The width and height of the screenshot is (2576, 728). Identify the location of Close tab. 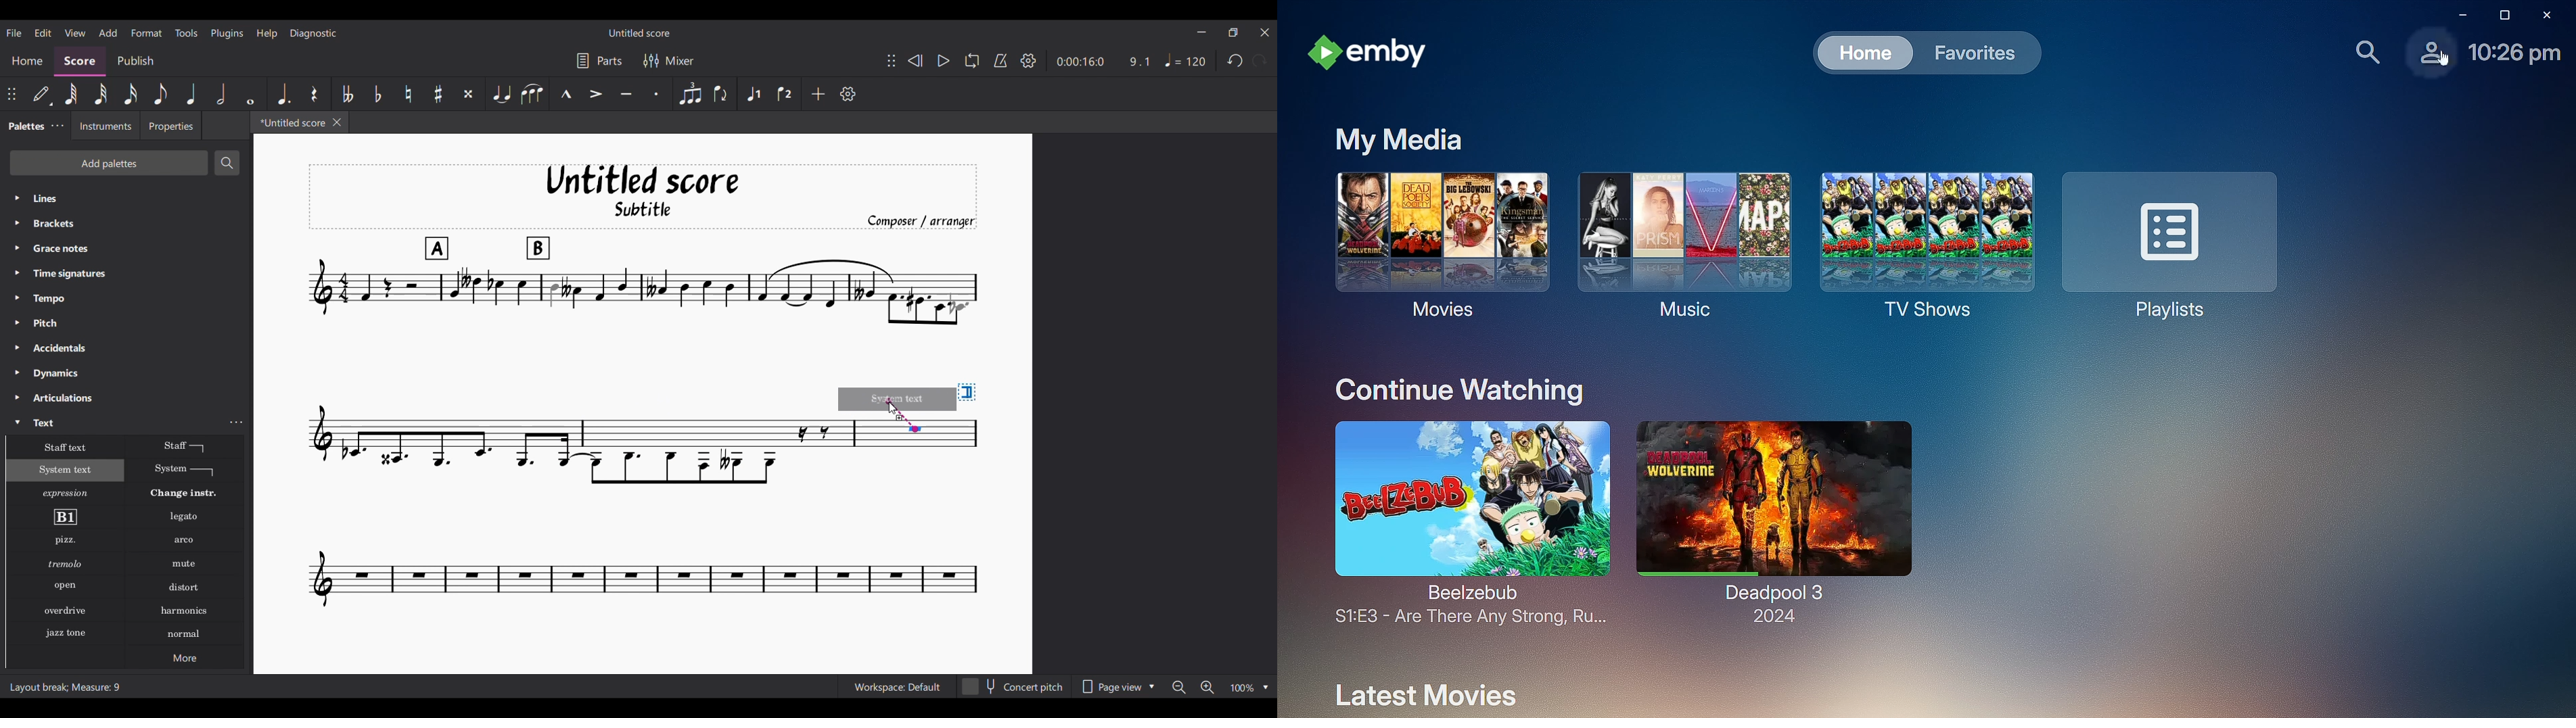
(337, 122).